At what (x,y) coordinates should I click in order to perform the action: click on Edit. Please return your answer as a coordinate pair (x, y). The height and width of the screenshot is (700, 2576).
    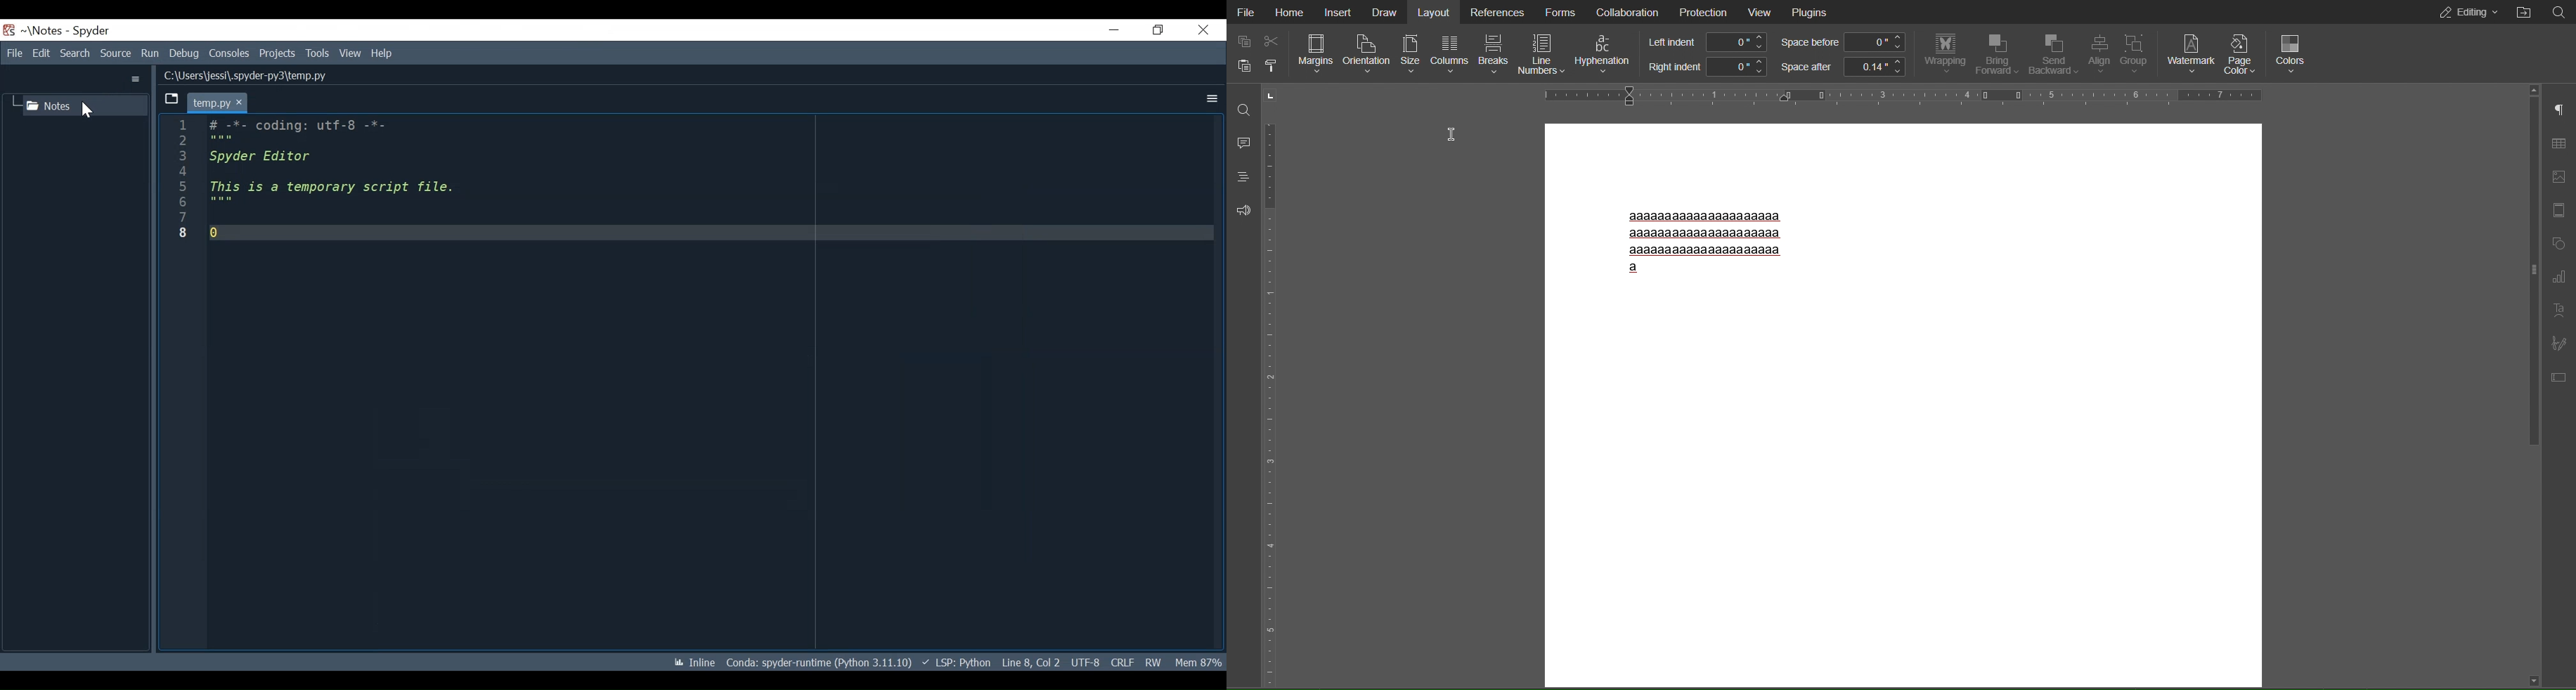
    Looking at the image, I should click on (40, 53).